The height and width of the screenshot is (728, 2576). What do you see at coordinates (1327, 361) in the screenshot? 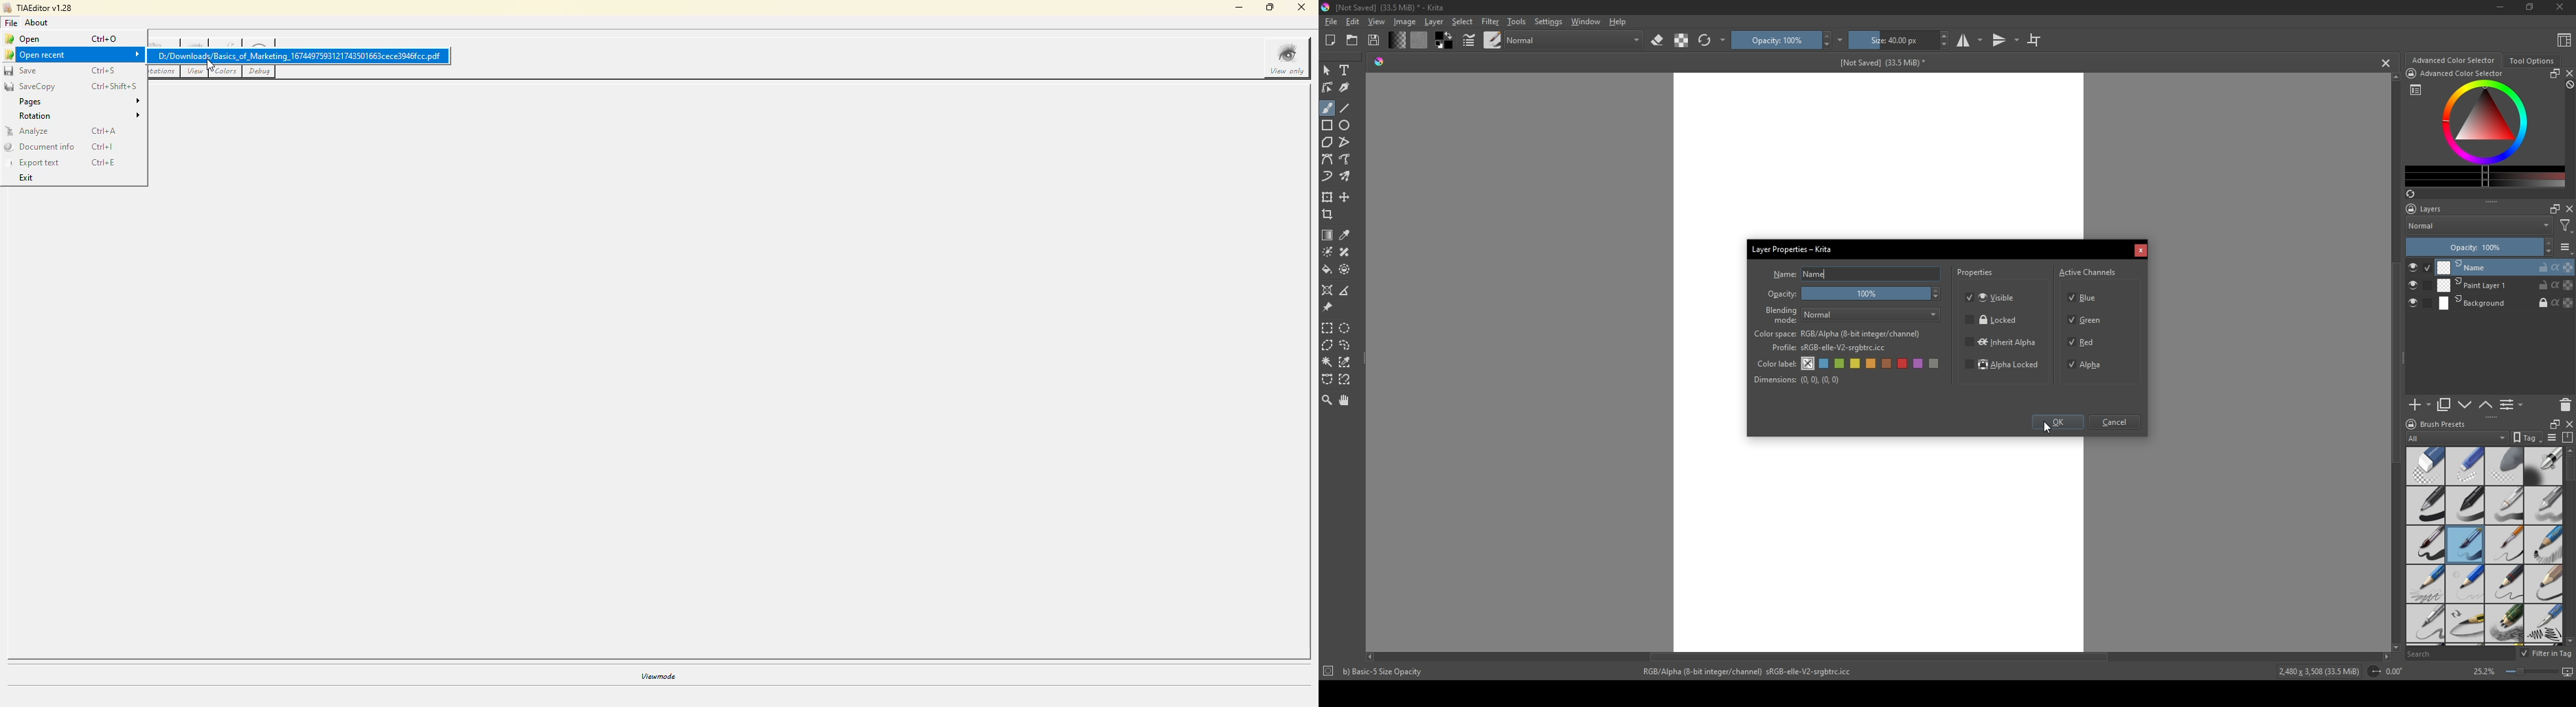
I see `magic wand` at bounding box center [1327, 361].